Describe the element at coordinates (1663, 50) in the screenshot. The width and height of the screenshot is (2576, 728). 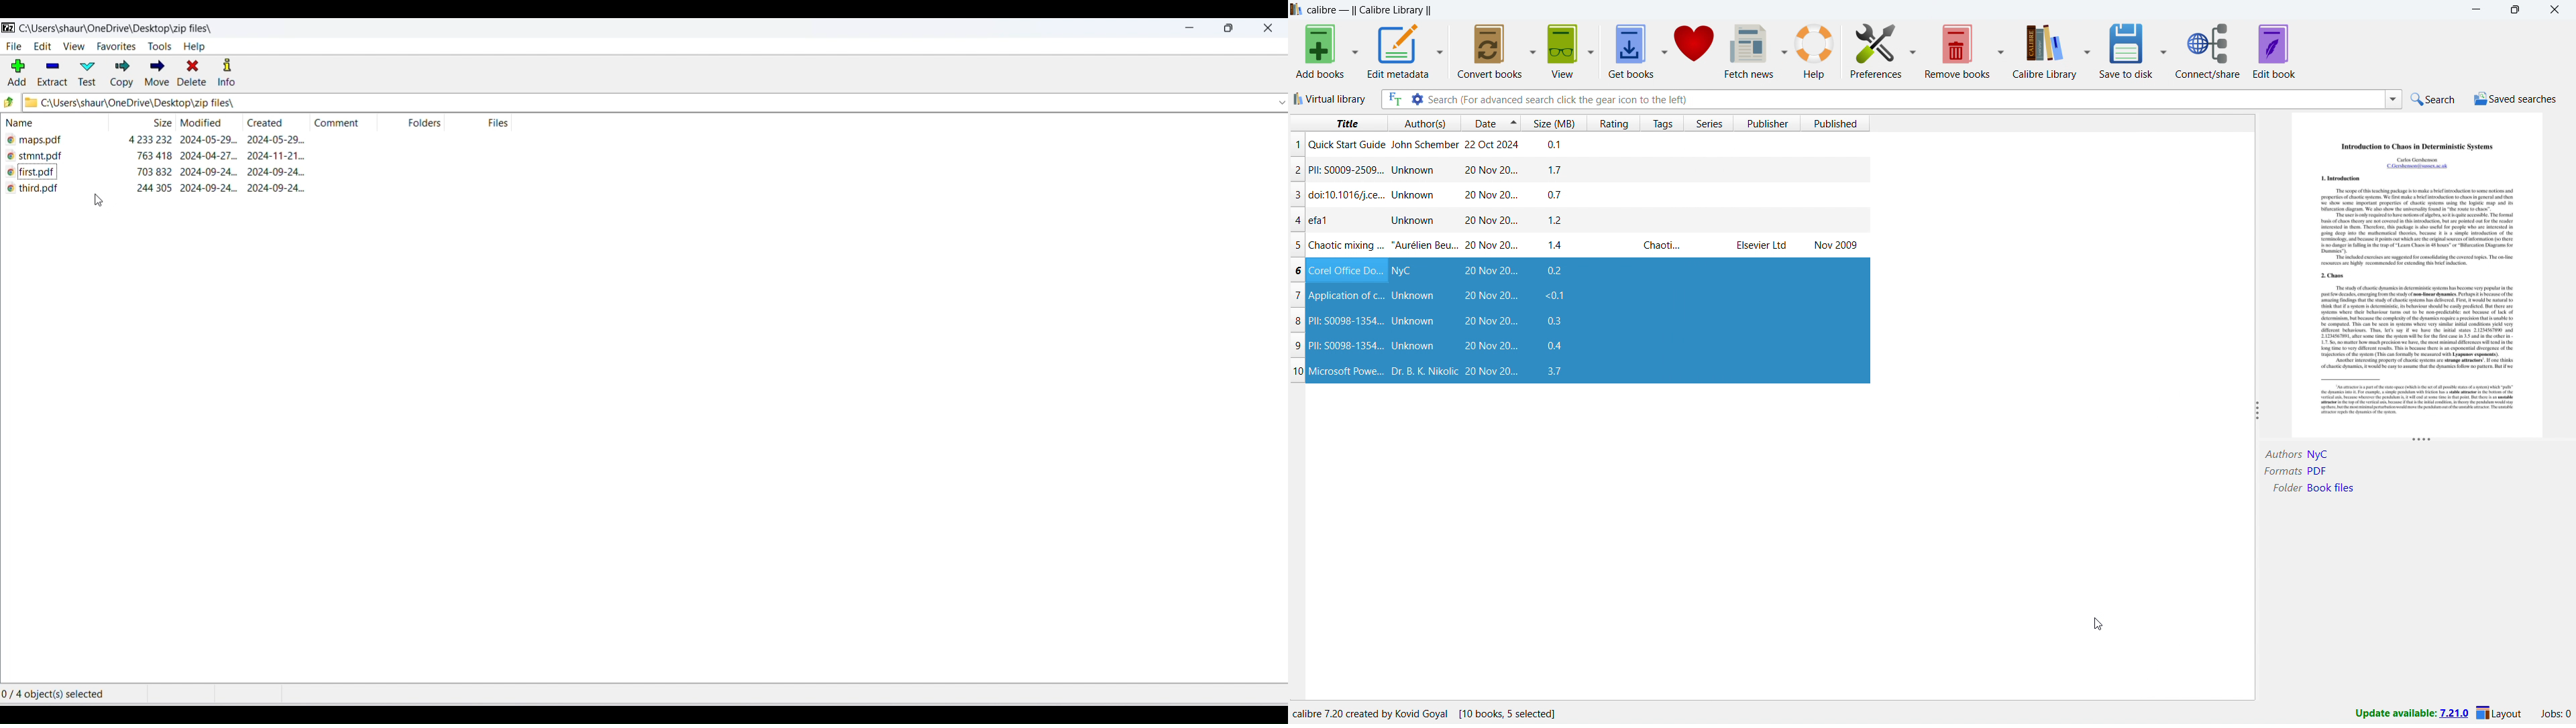
I see `get books options` at that location.